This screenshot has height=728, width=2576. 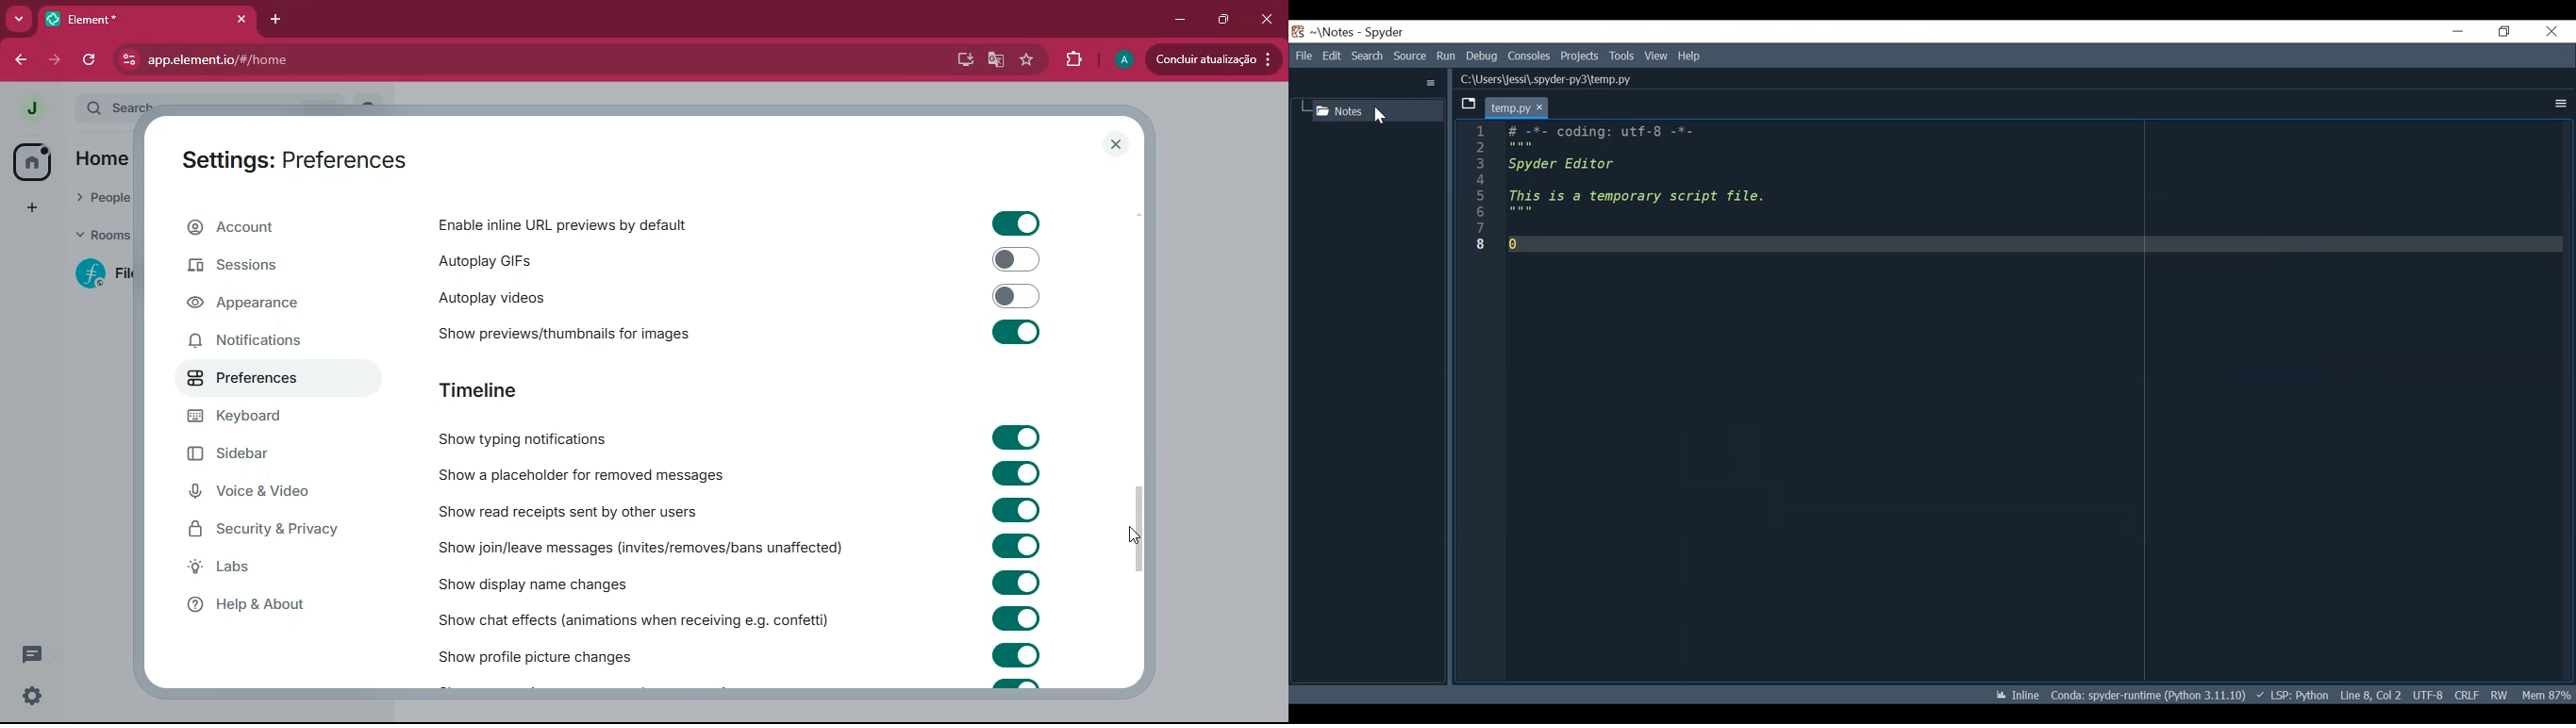 What do you see at coordinates (30, 655) in the screenshot?
I see `threads` at bounding box center [30, 655].